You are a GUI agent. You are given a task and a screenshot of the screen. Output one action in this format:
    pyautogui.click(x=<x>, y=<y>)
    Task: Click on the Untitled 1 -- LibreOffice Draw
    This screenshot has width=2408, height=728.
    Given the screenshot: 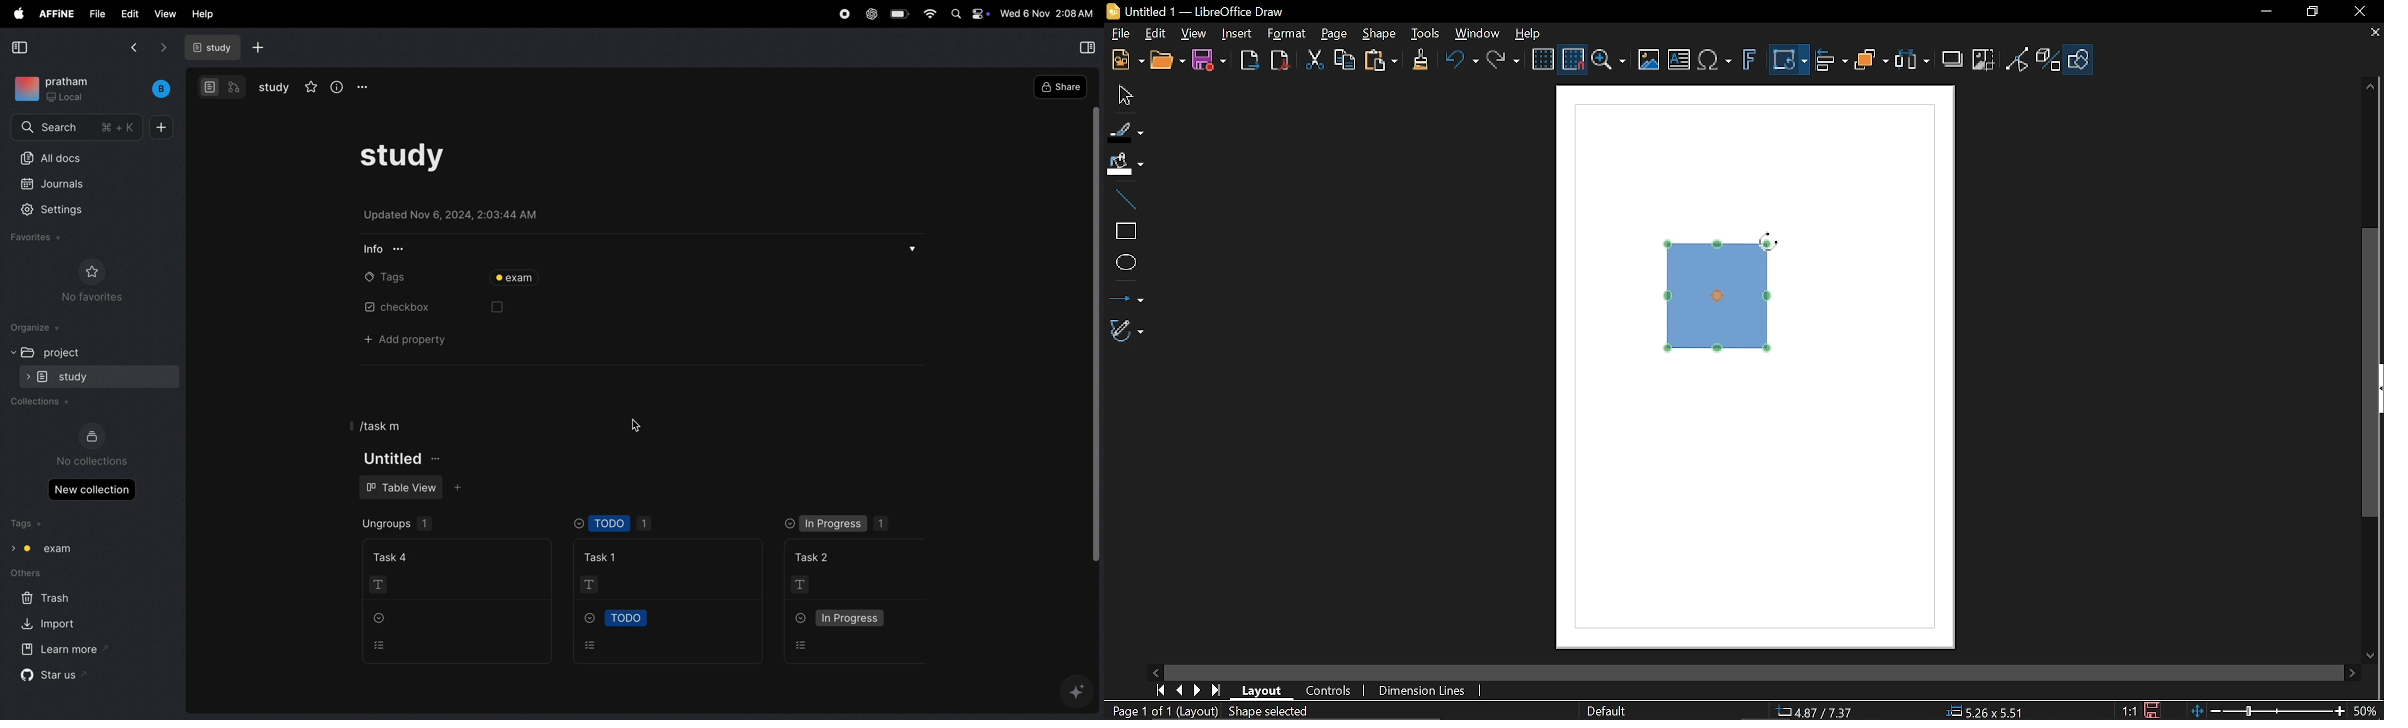 What is the action you would take?
    pyautogui.click(x=1211, y=10)
    